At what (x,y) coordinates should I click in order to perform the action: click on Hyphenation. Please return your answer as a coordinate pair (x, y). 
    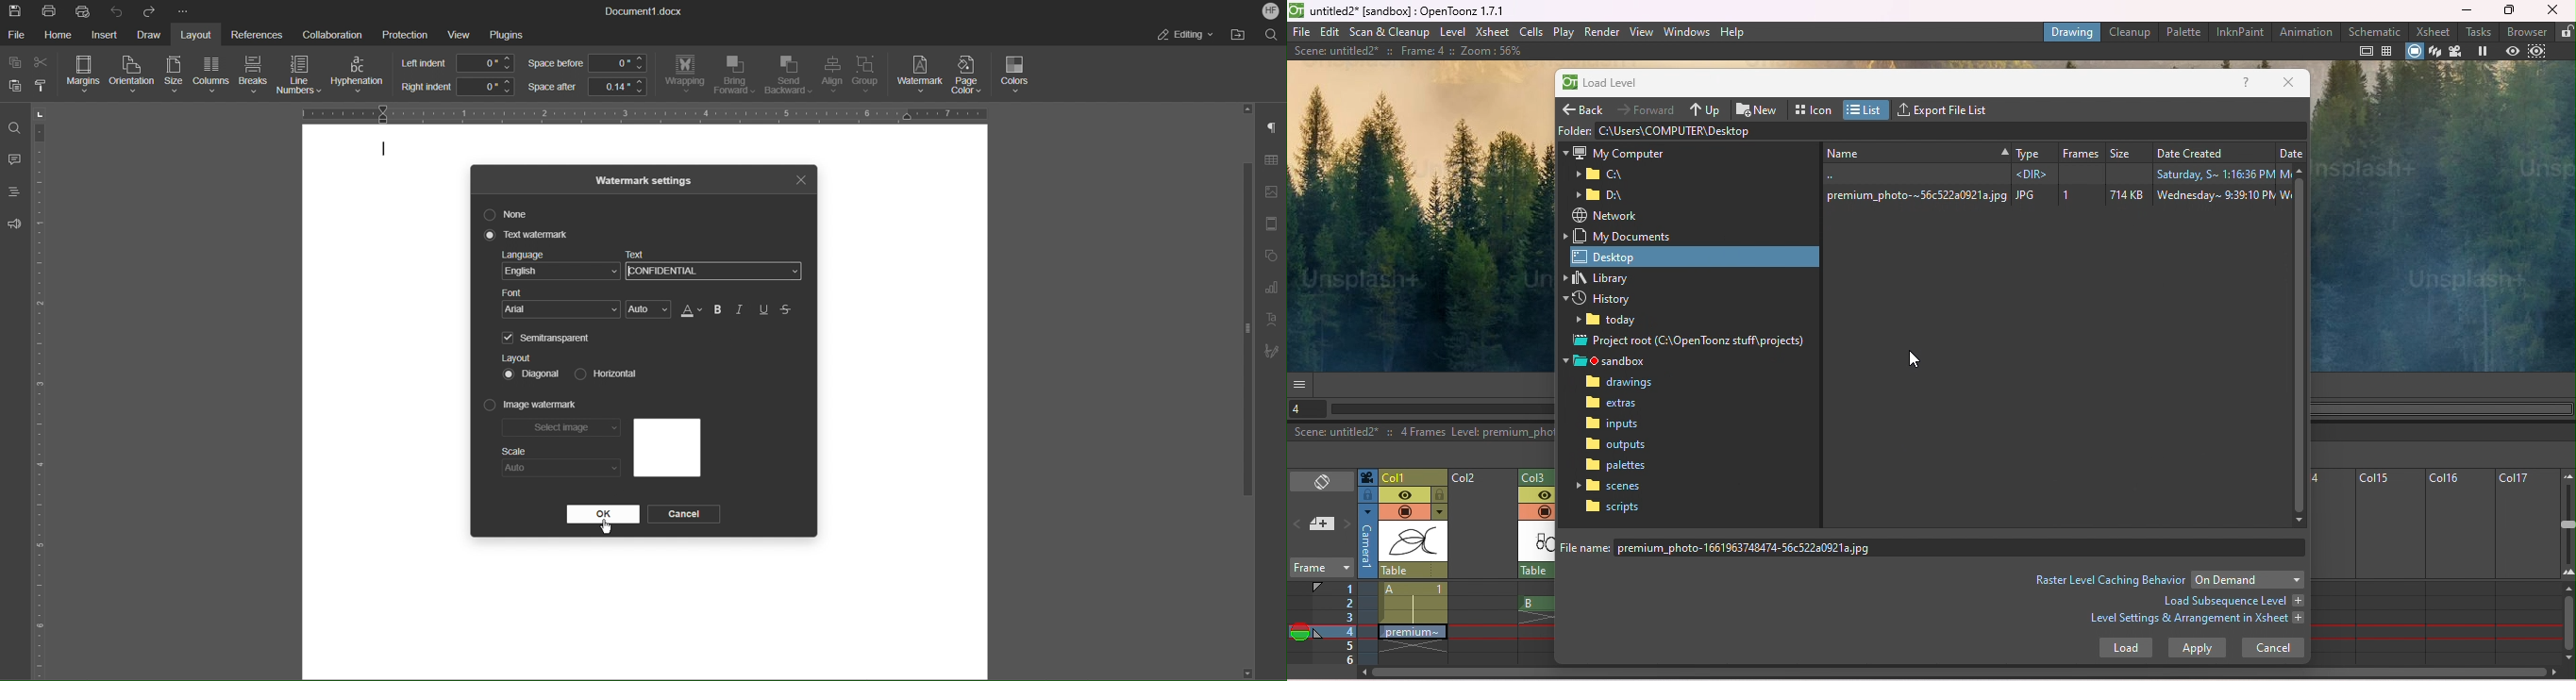
    Looking at the image, I should click on (360, 75).